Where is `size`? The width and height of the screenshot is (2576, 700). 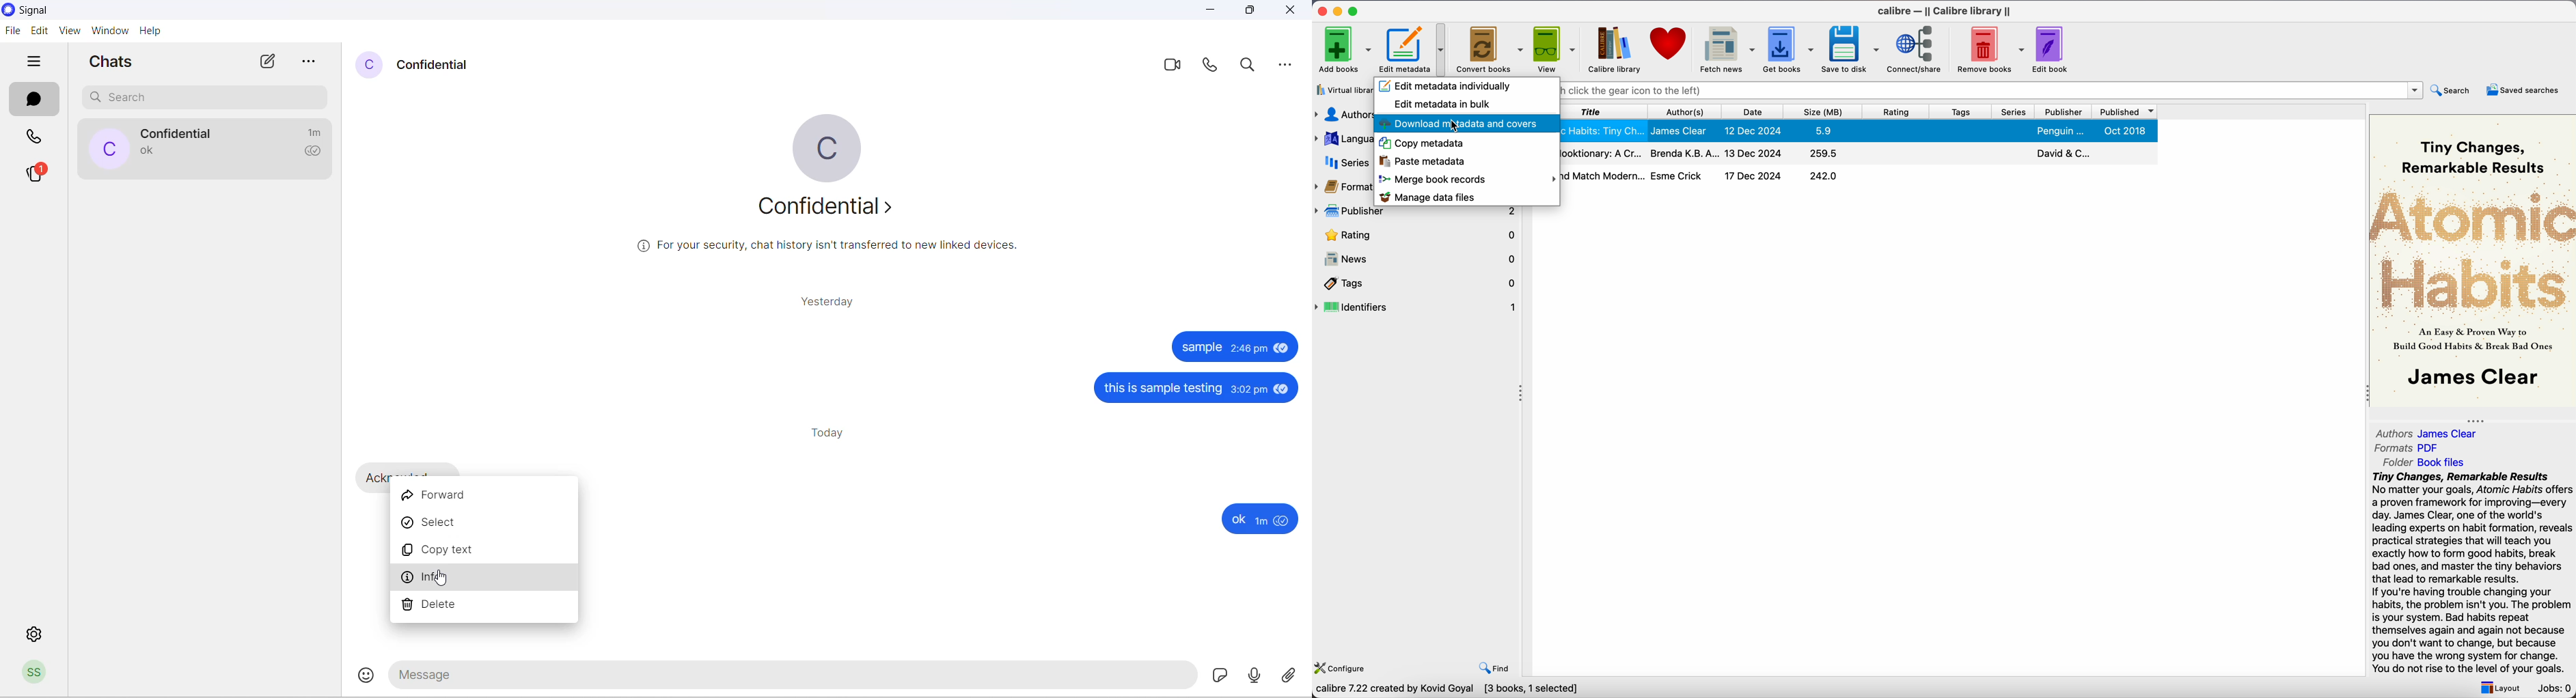 size is located at coordinates (1823, 112).